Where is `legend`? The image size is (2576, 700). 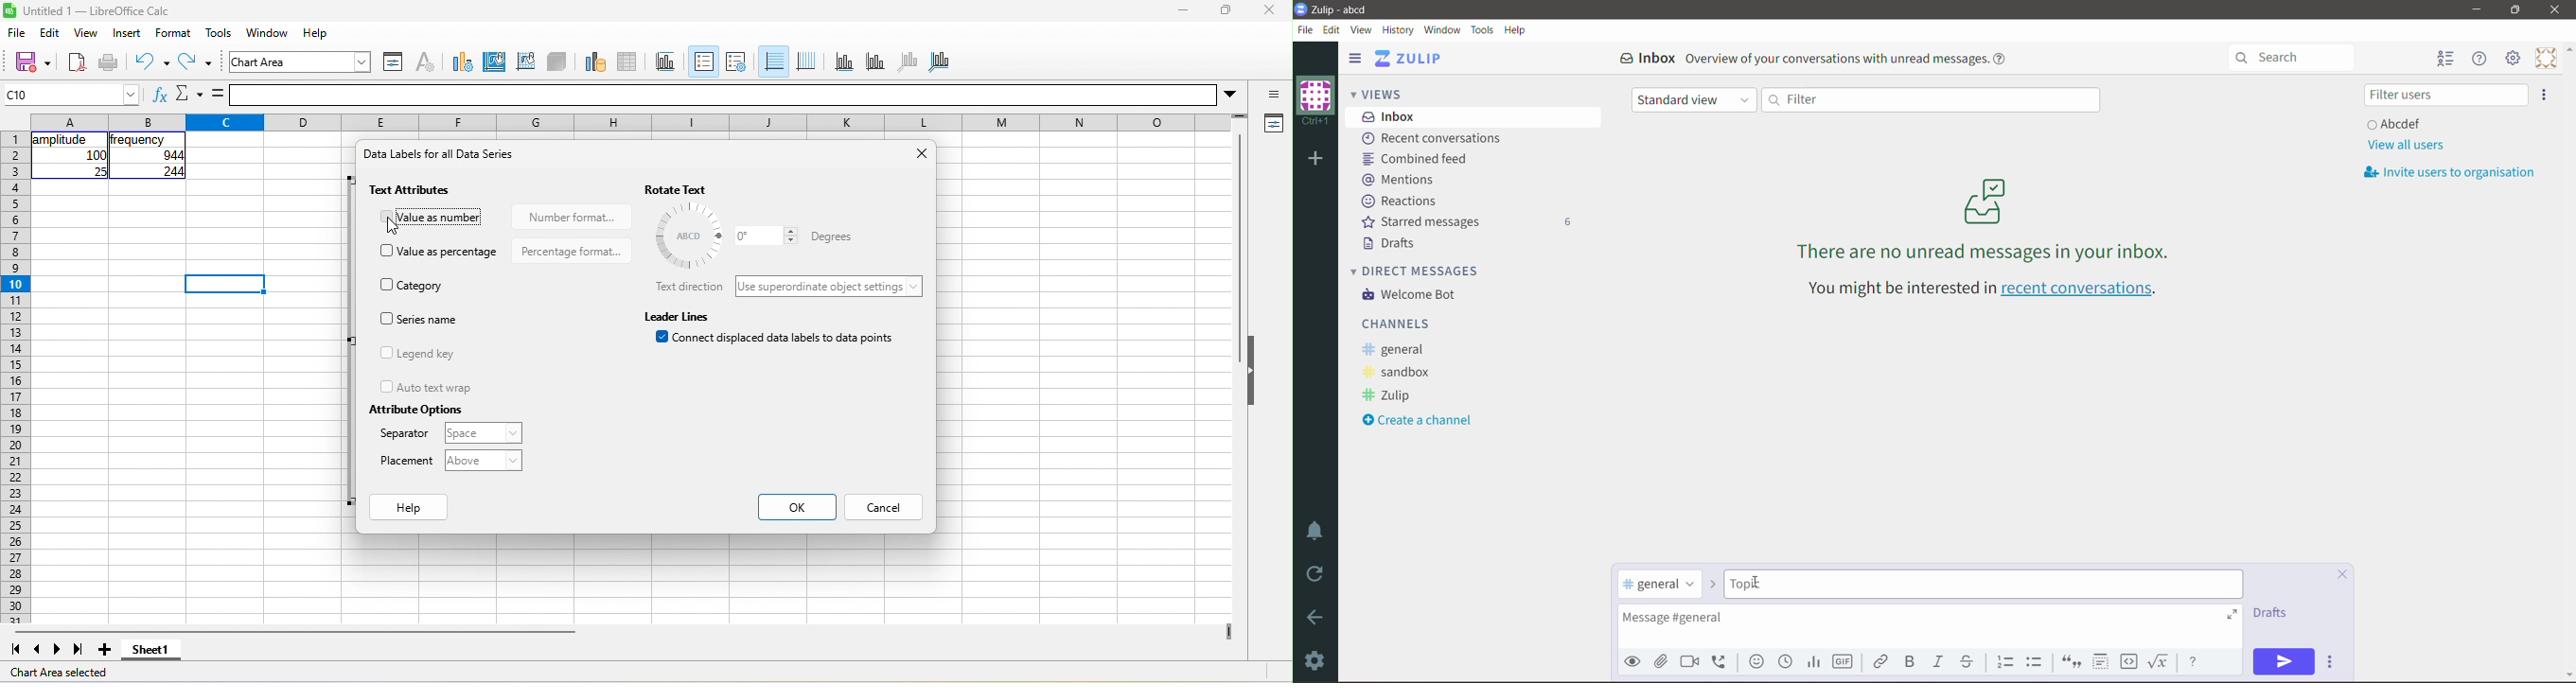
legend is located at coordinates (735, 61).